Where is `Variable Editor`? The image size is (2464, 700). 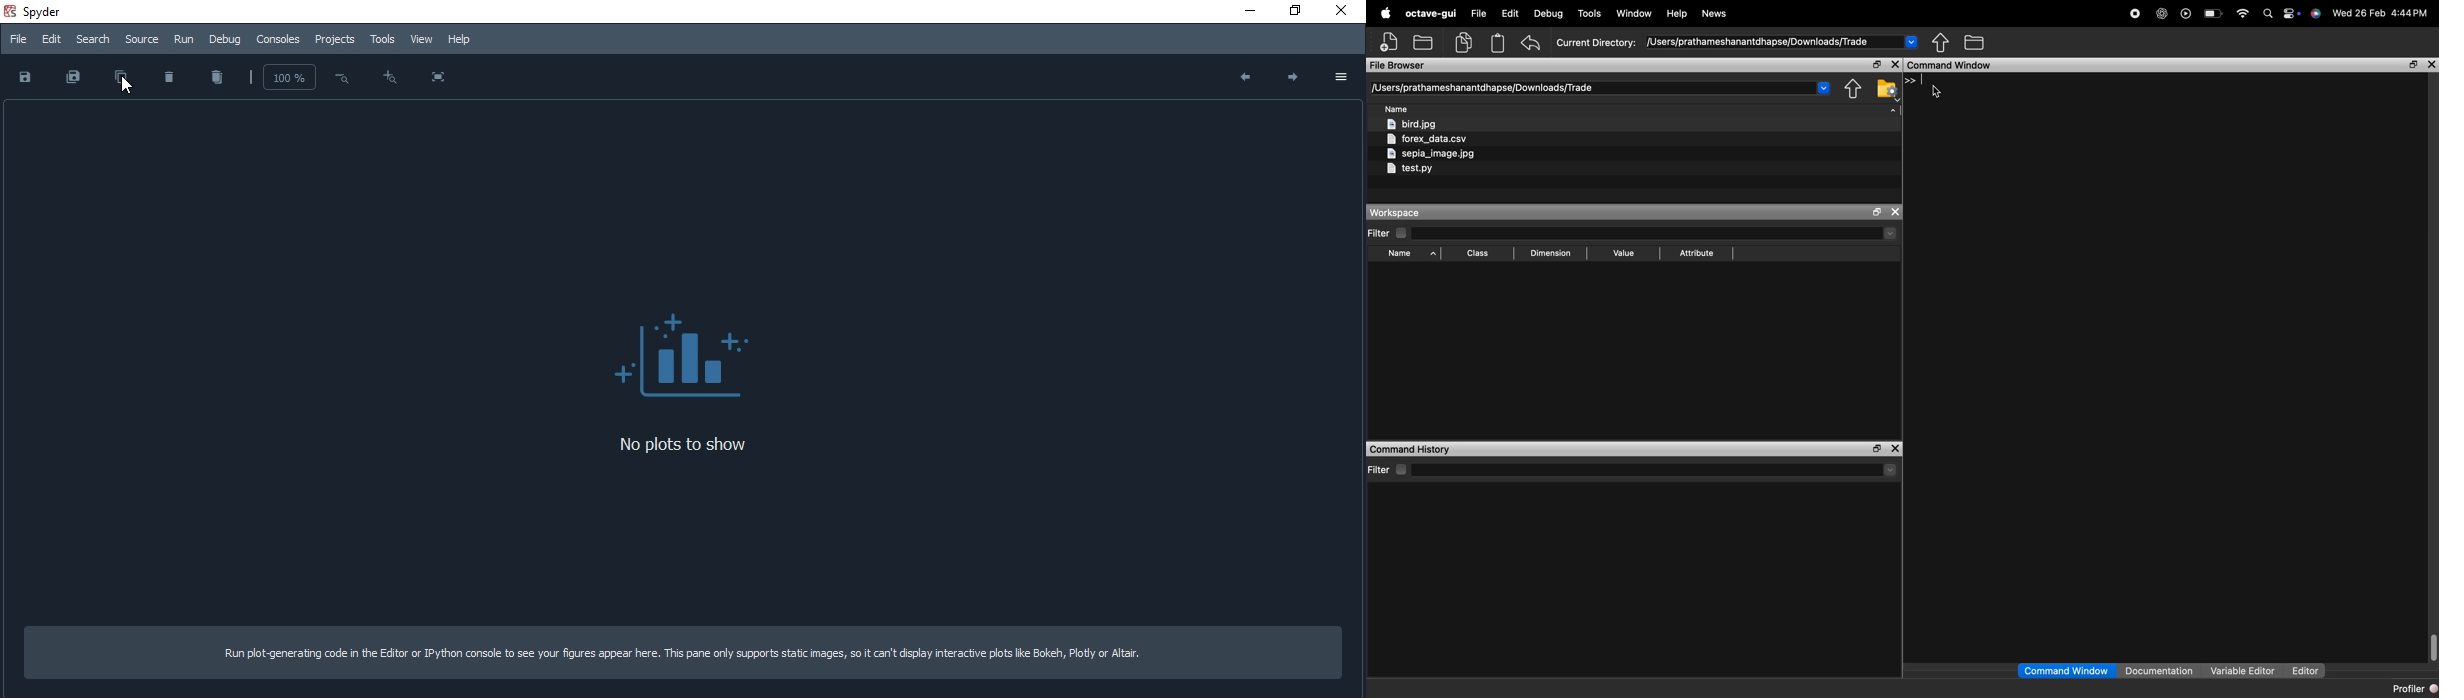 Variable Editor is located at coordinates (2244, 670).